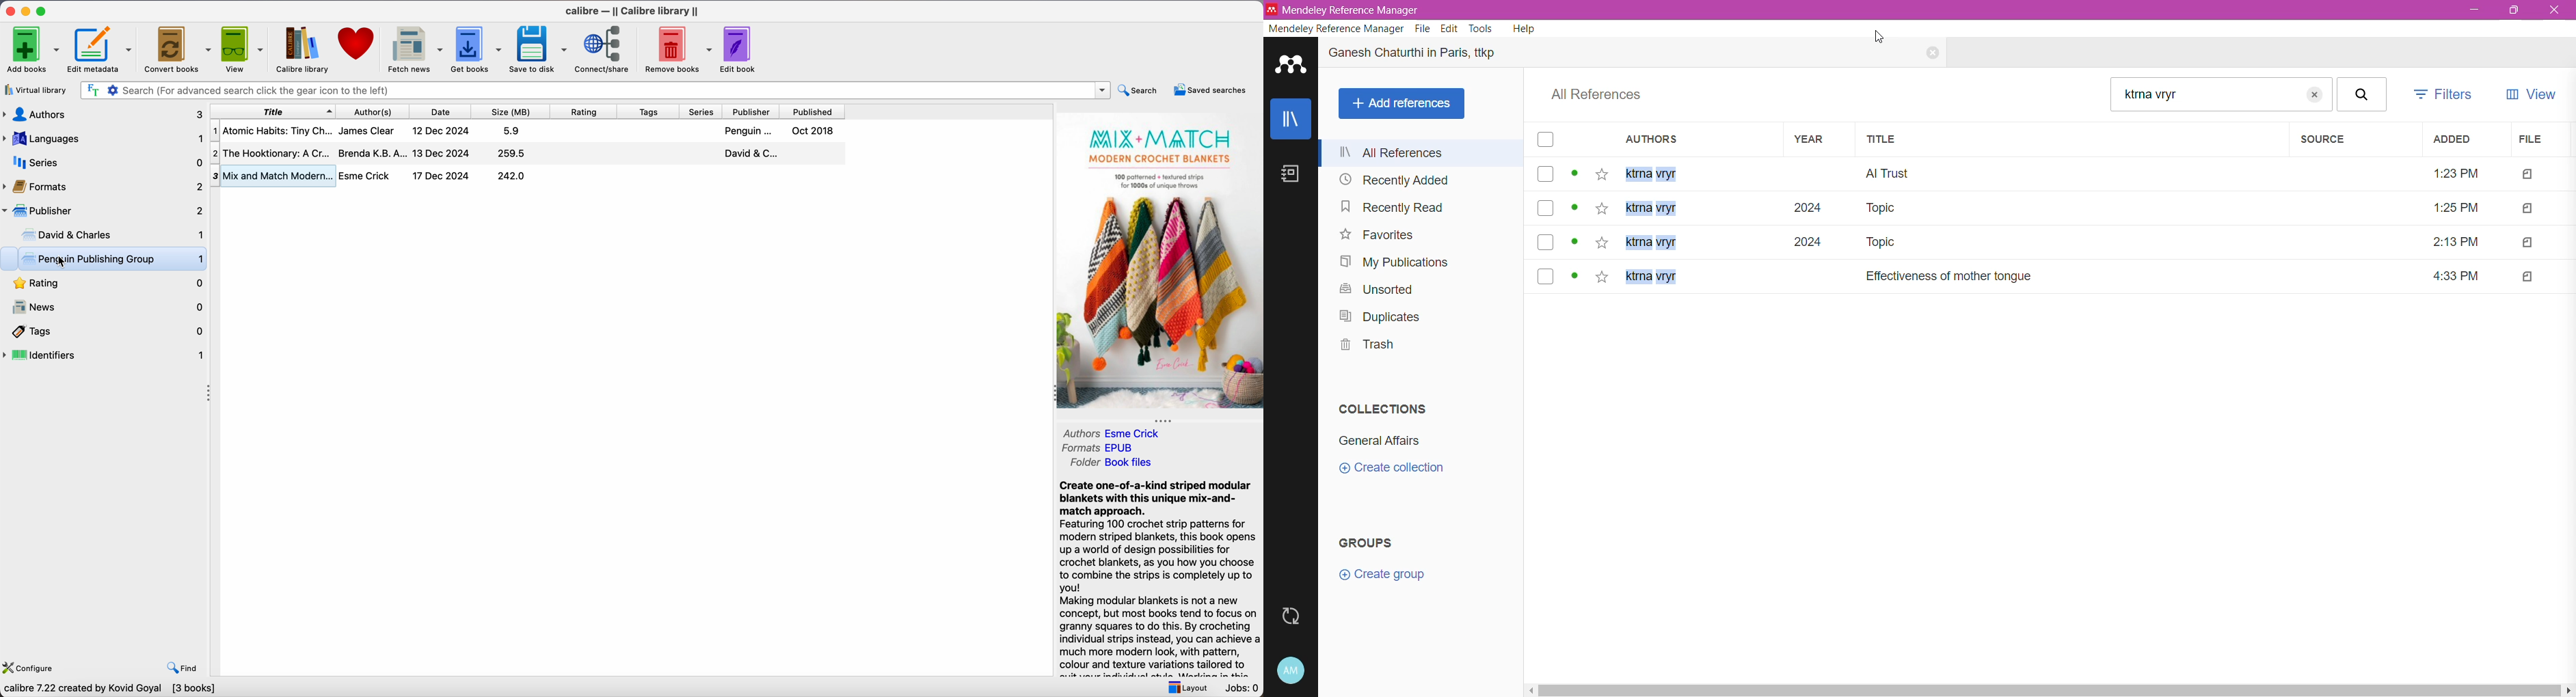 The height and width of the screenshot is (700, 2576). What do you see at coordinates (102, 49) in the screenshot?
I see `edit metadata` at bounding box center [102, 49].